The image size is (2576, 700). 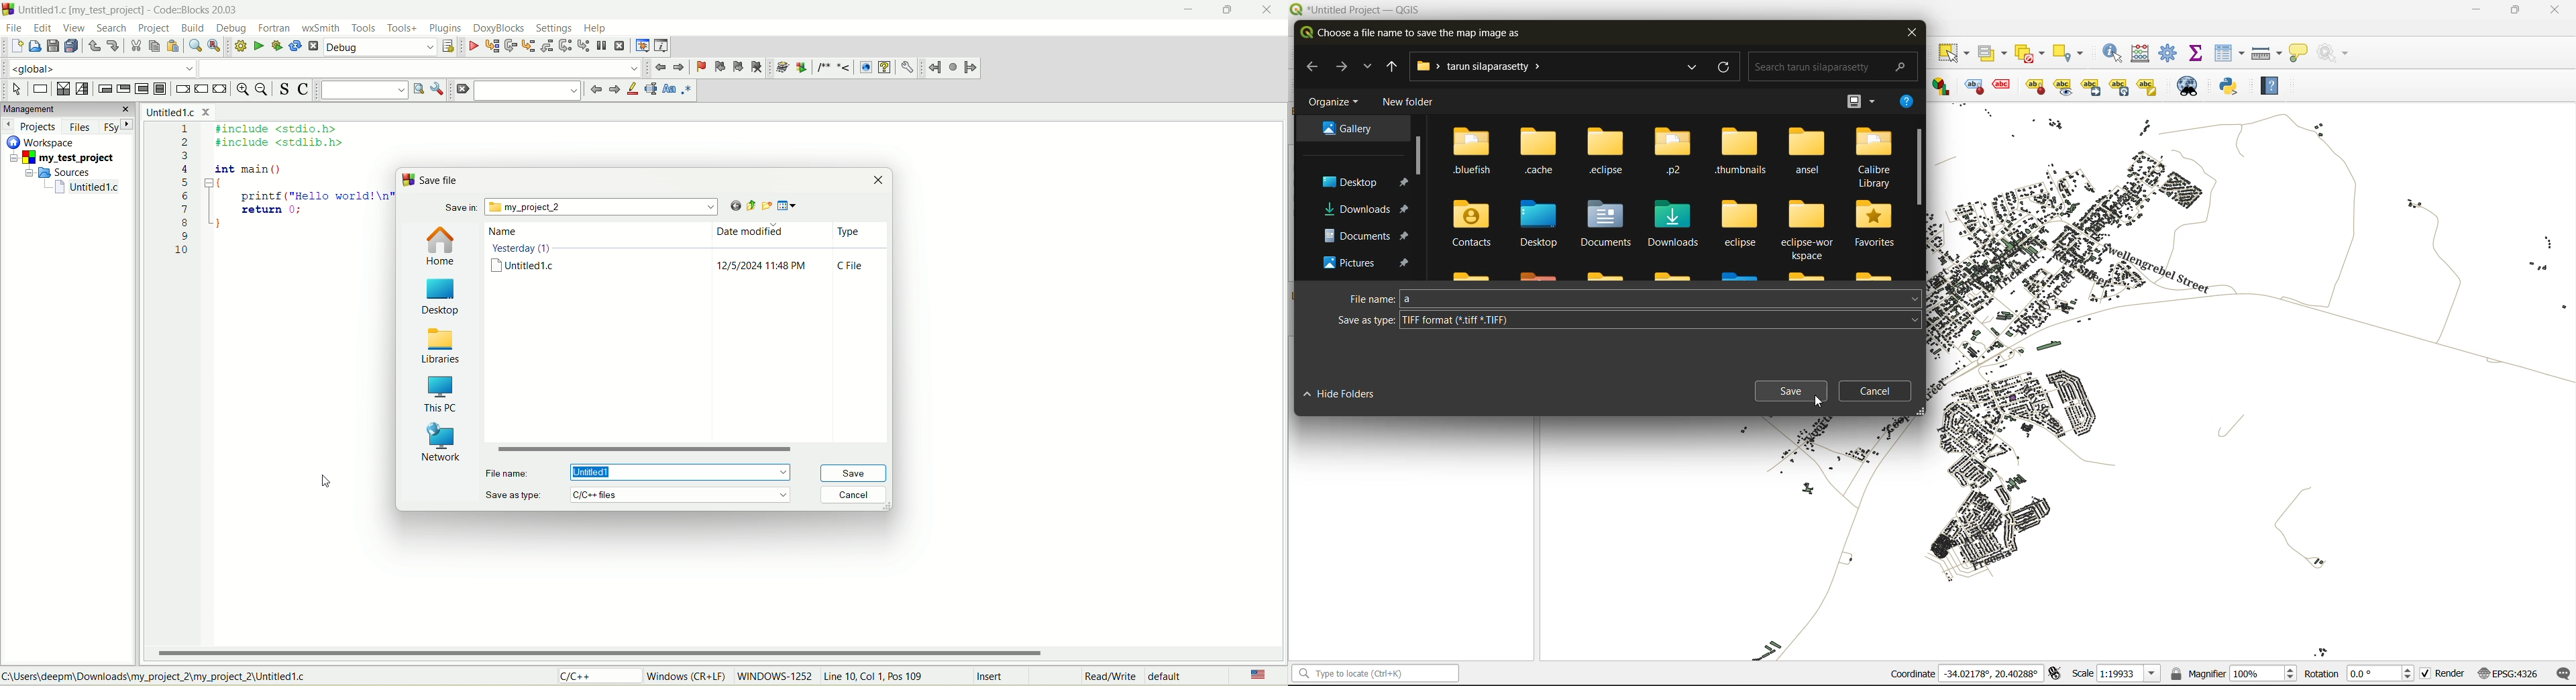 What do you see at coordinates (853, 497) in the screenshot?
I see `cancel` at bounding box center [853, 497].